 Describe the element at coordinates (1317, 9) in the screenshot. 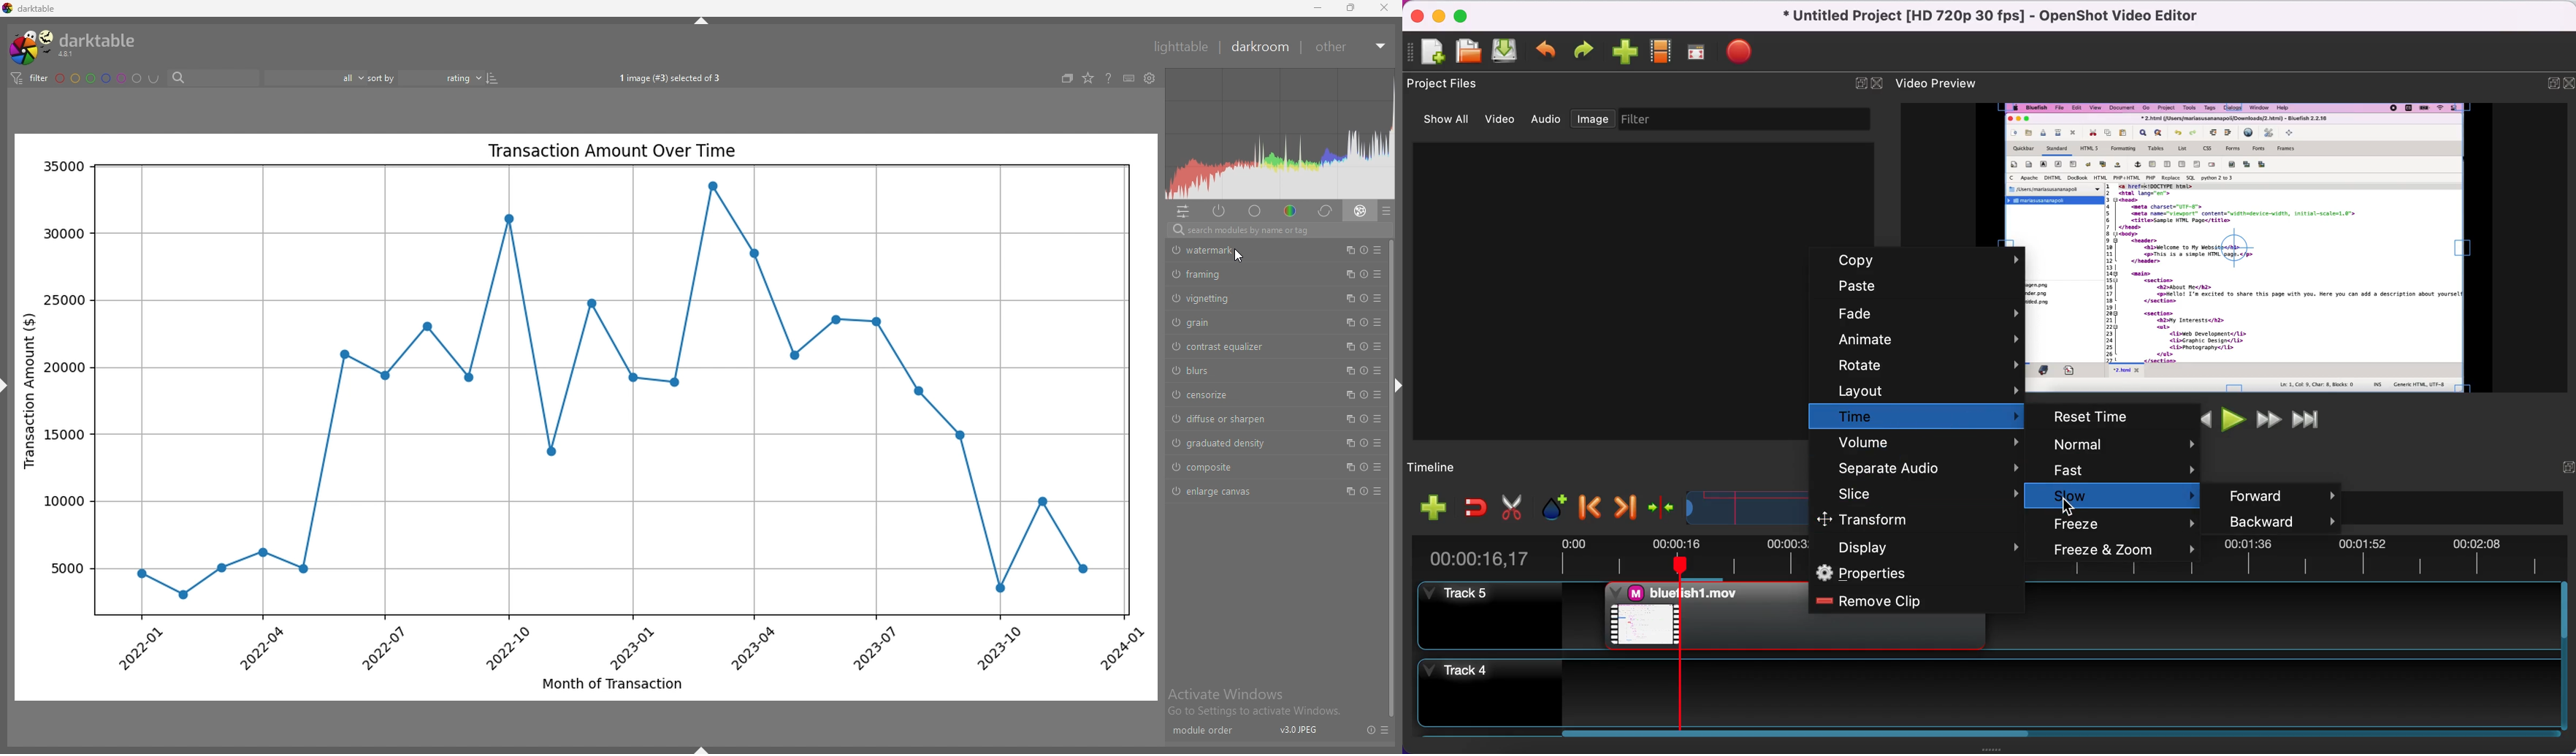

I see `minimize` at that location.